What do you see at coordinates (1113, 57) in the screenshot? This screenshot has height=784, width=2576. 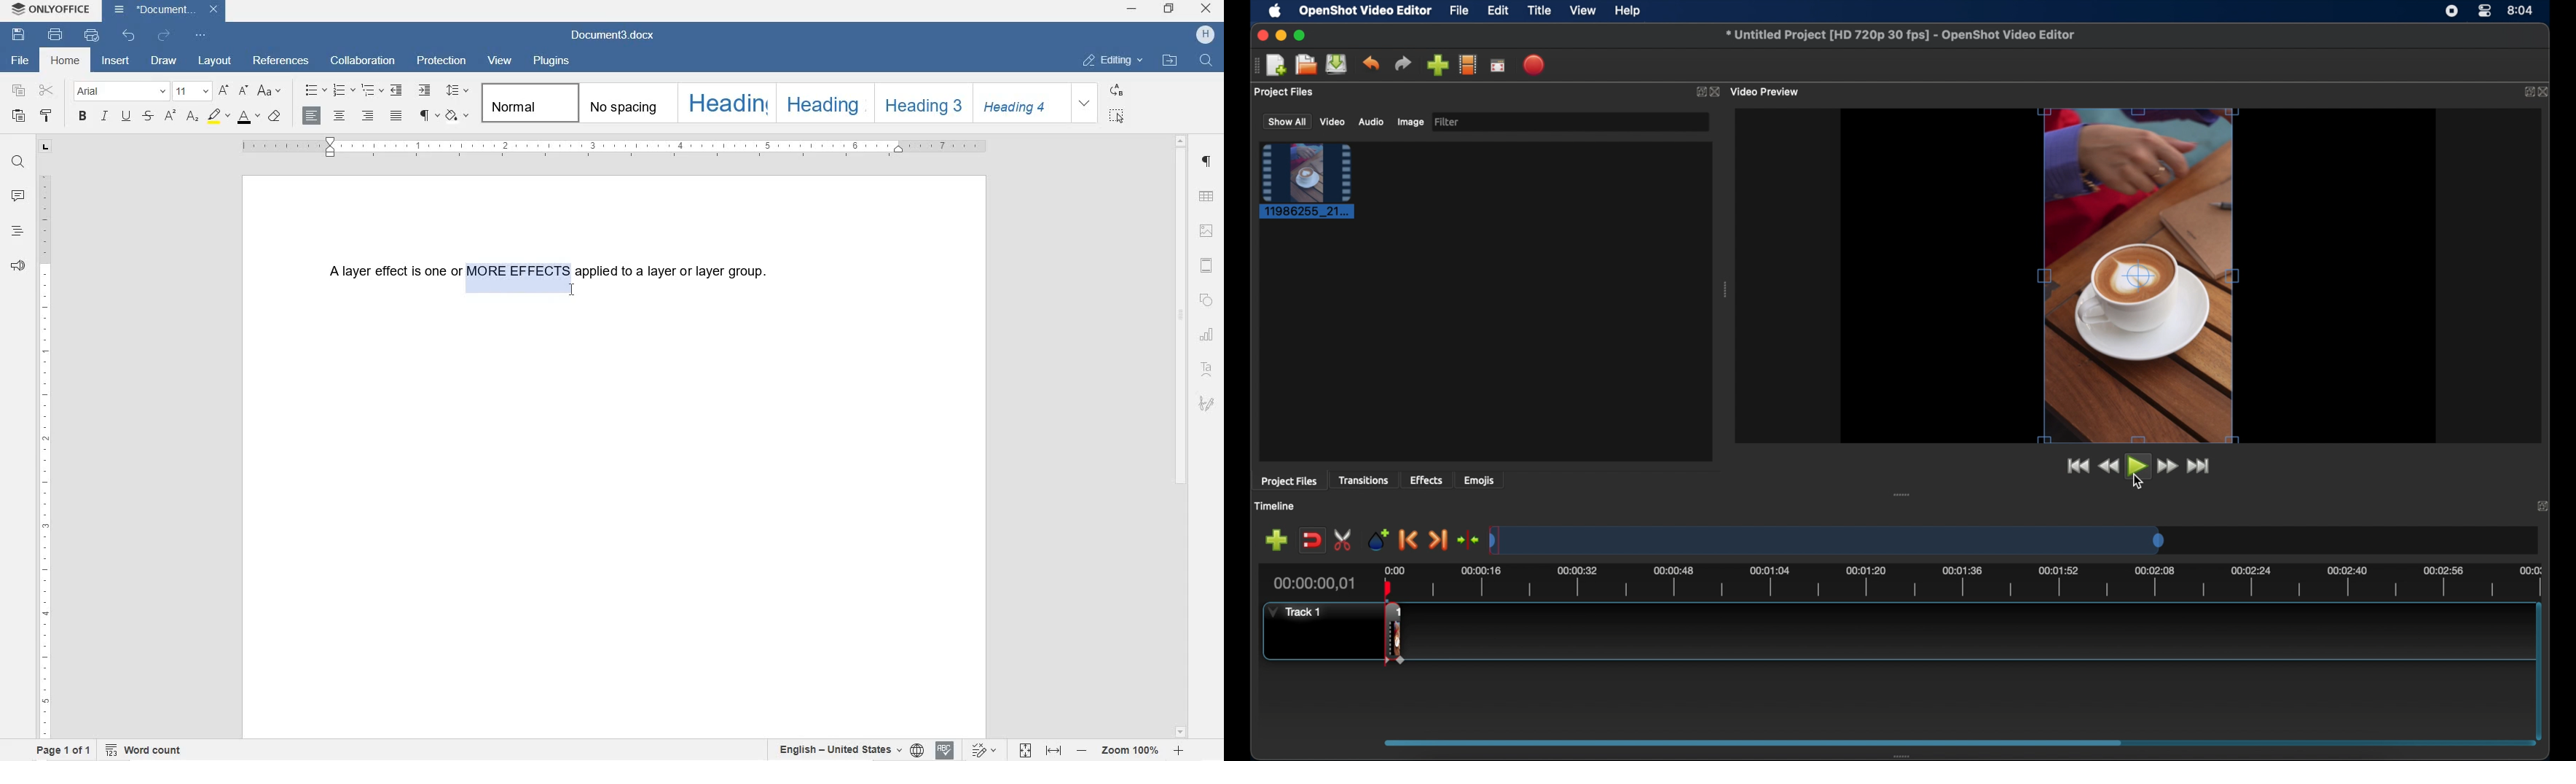 I see `EDITING` at bounding box center [1113, 57].